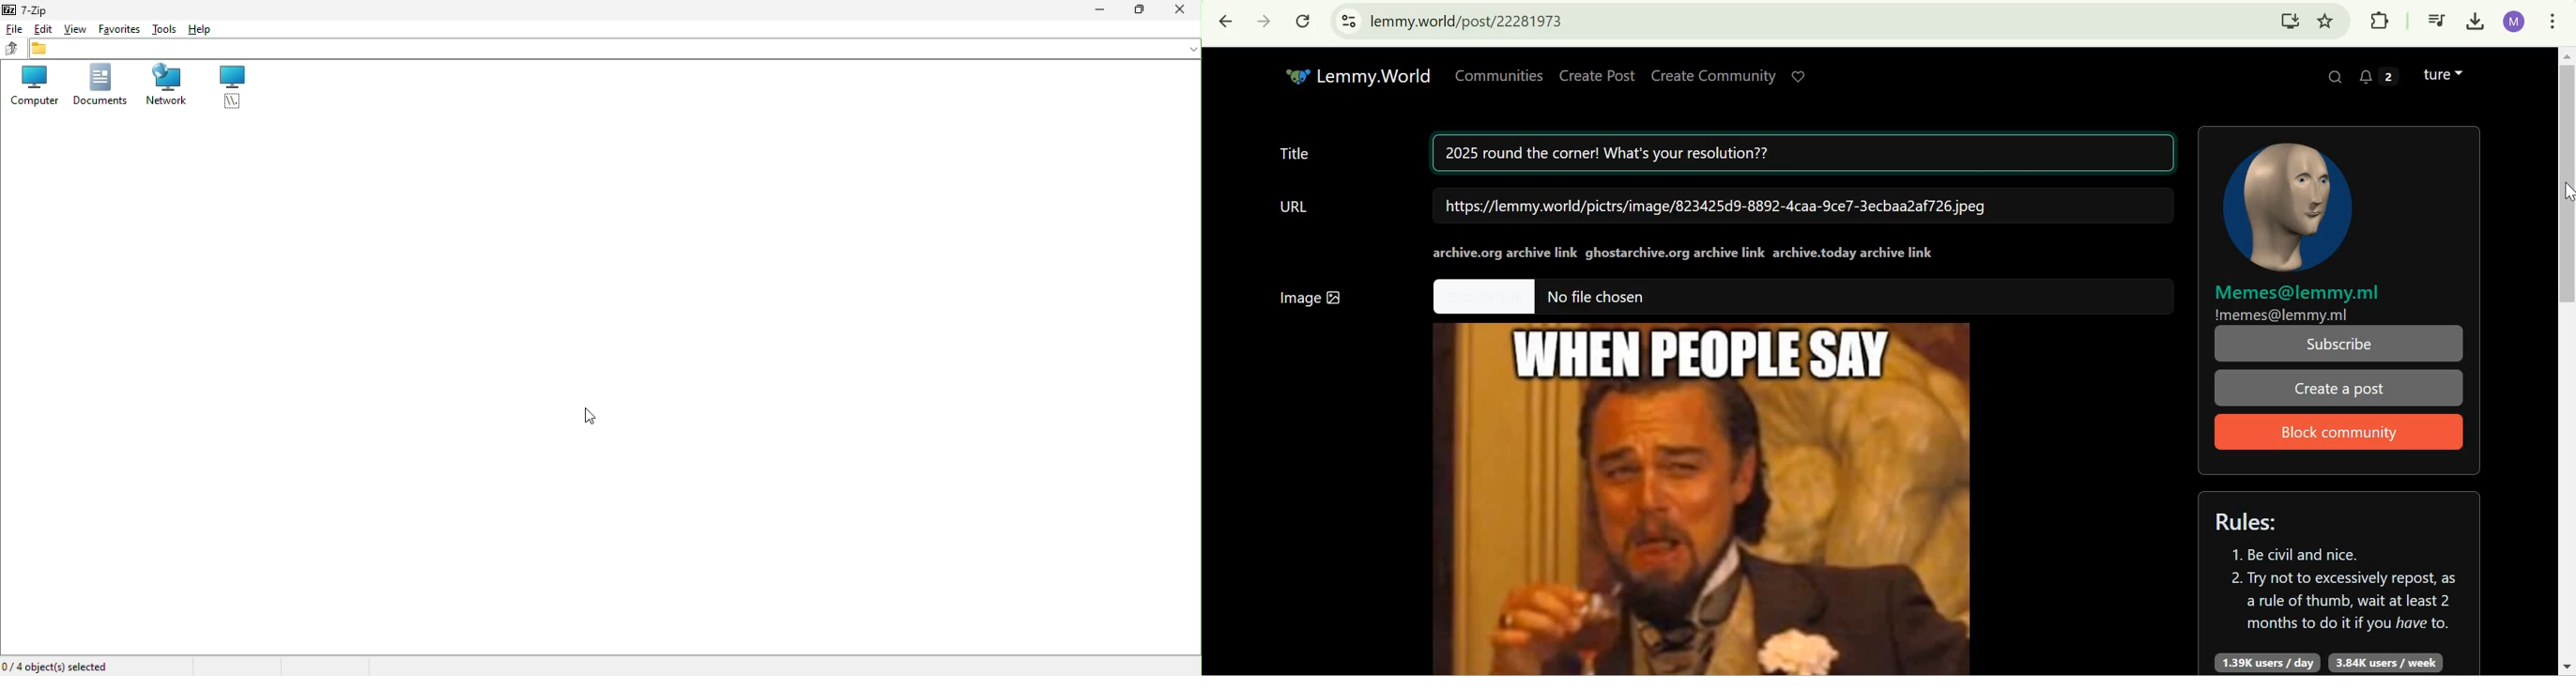 The height and width of the screenshot is (700, 2576). I want to click on Create Post, so click(1598, 76).